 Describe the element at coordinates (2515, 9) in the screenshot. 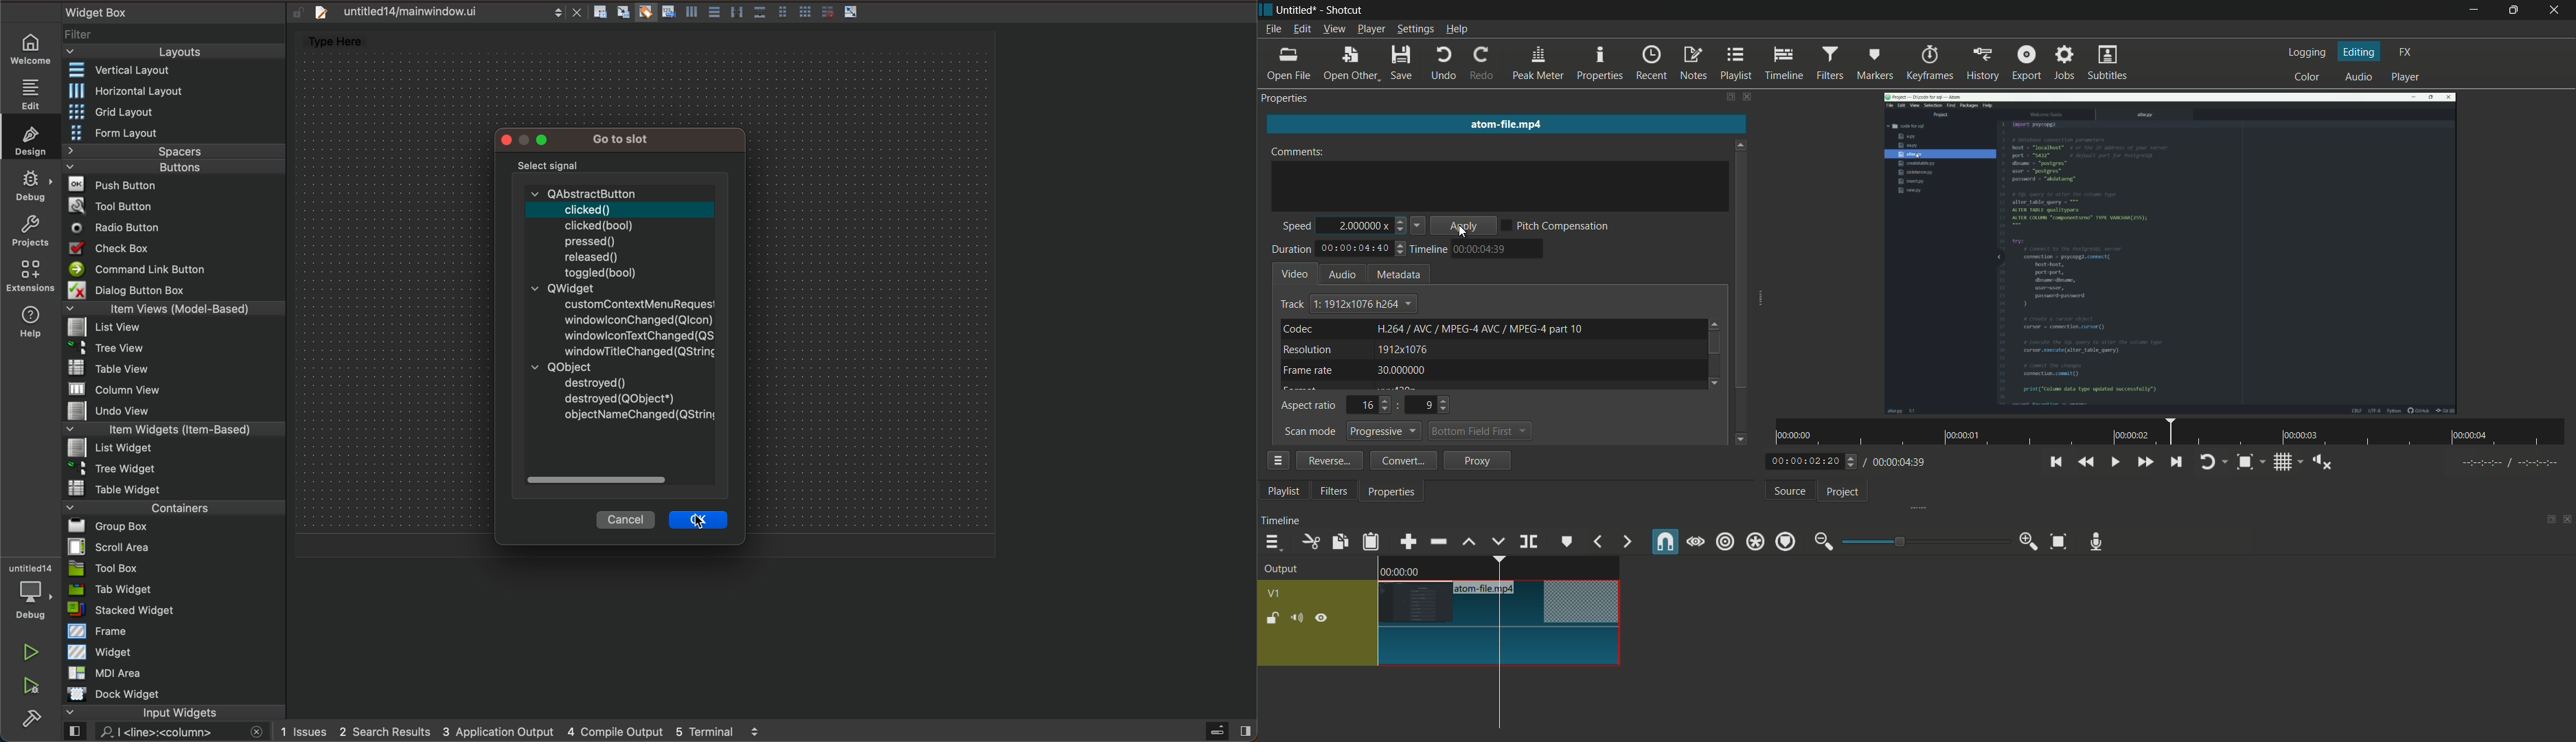

I see `maximize` at that location.